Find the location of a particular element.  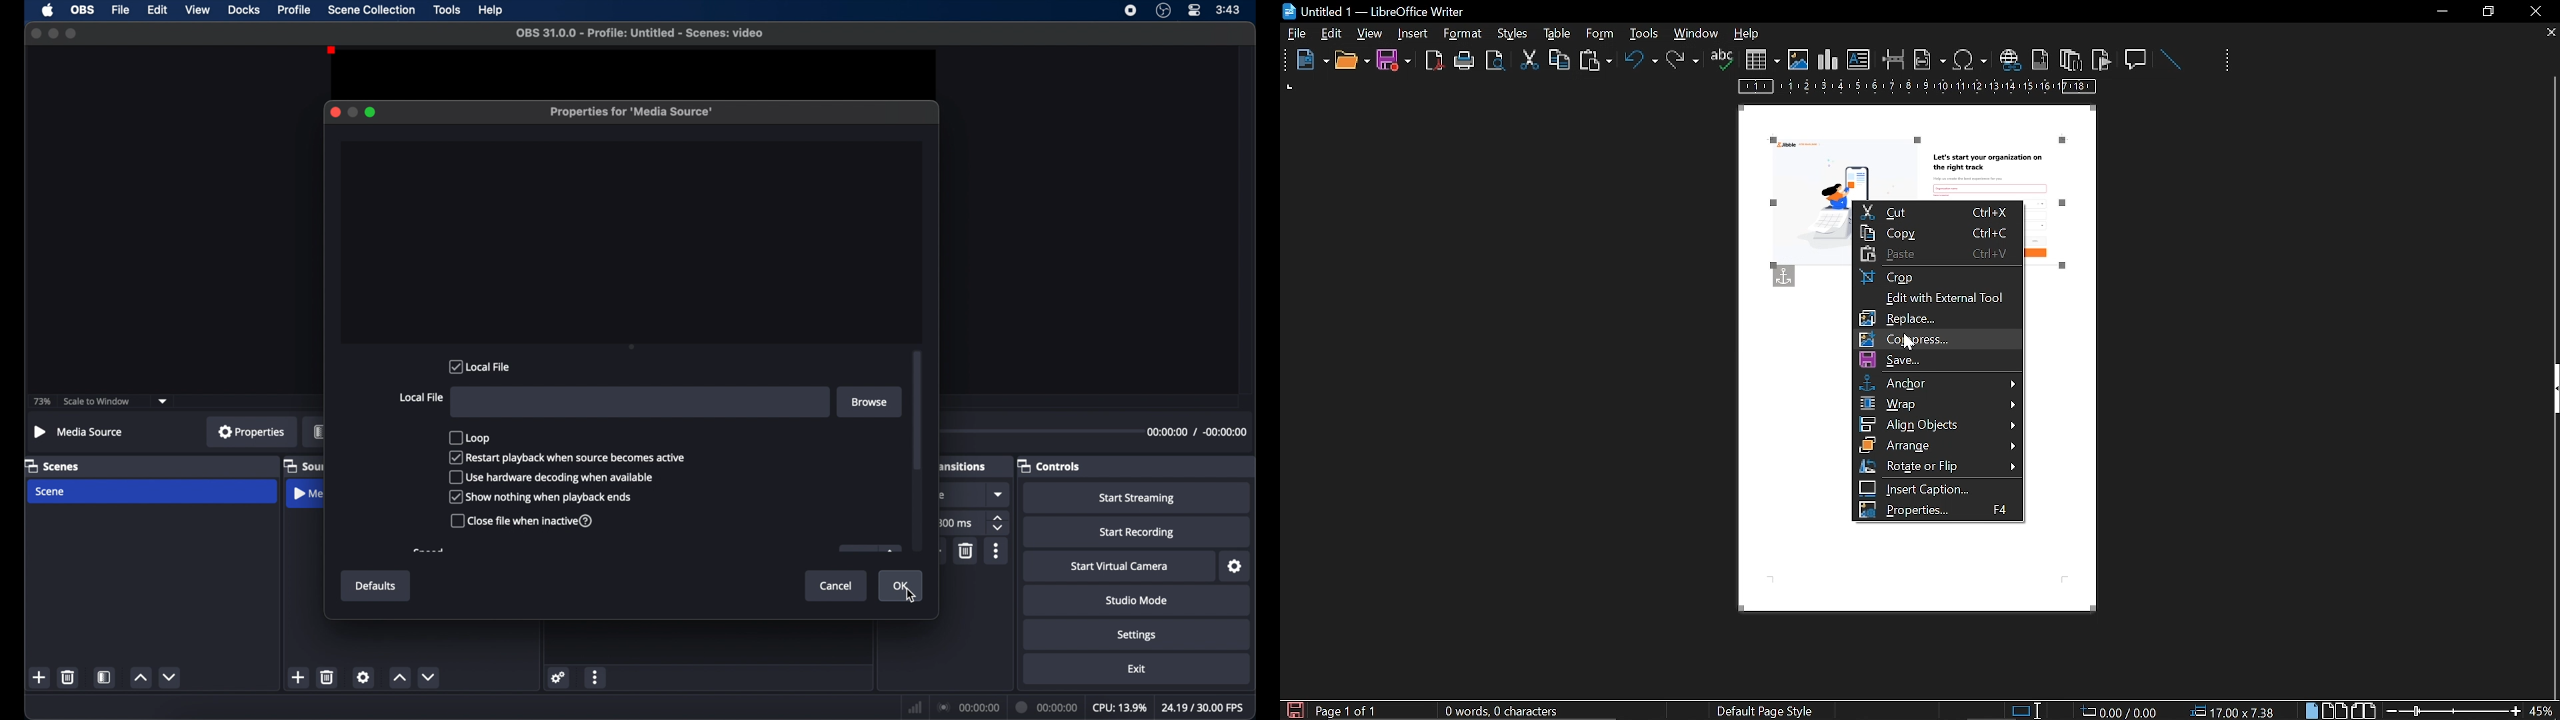

change zoom is located at coordinates (2453, 710).